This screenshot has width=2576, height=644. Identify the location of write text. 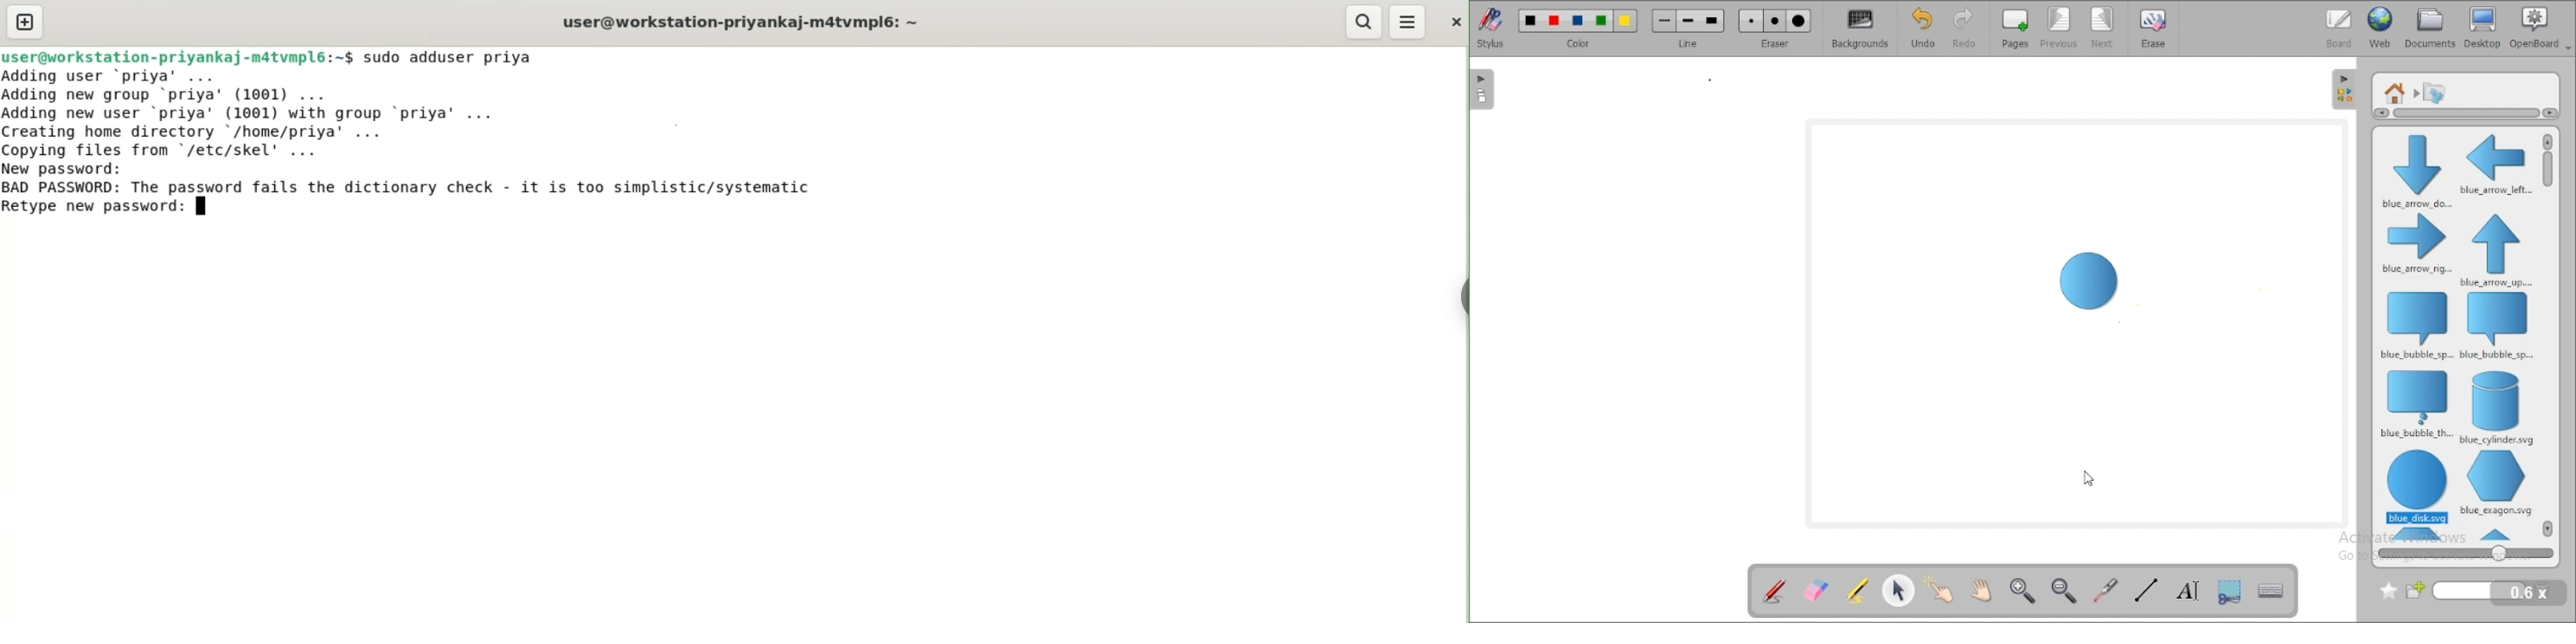
(2187, 589).